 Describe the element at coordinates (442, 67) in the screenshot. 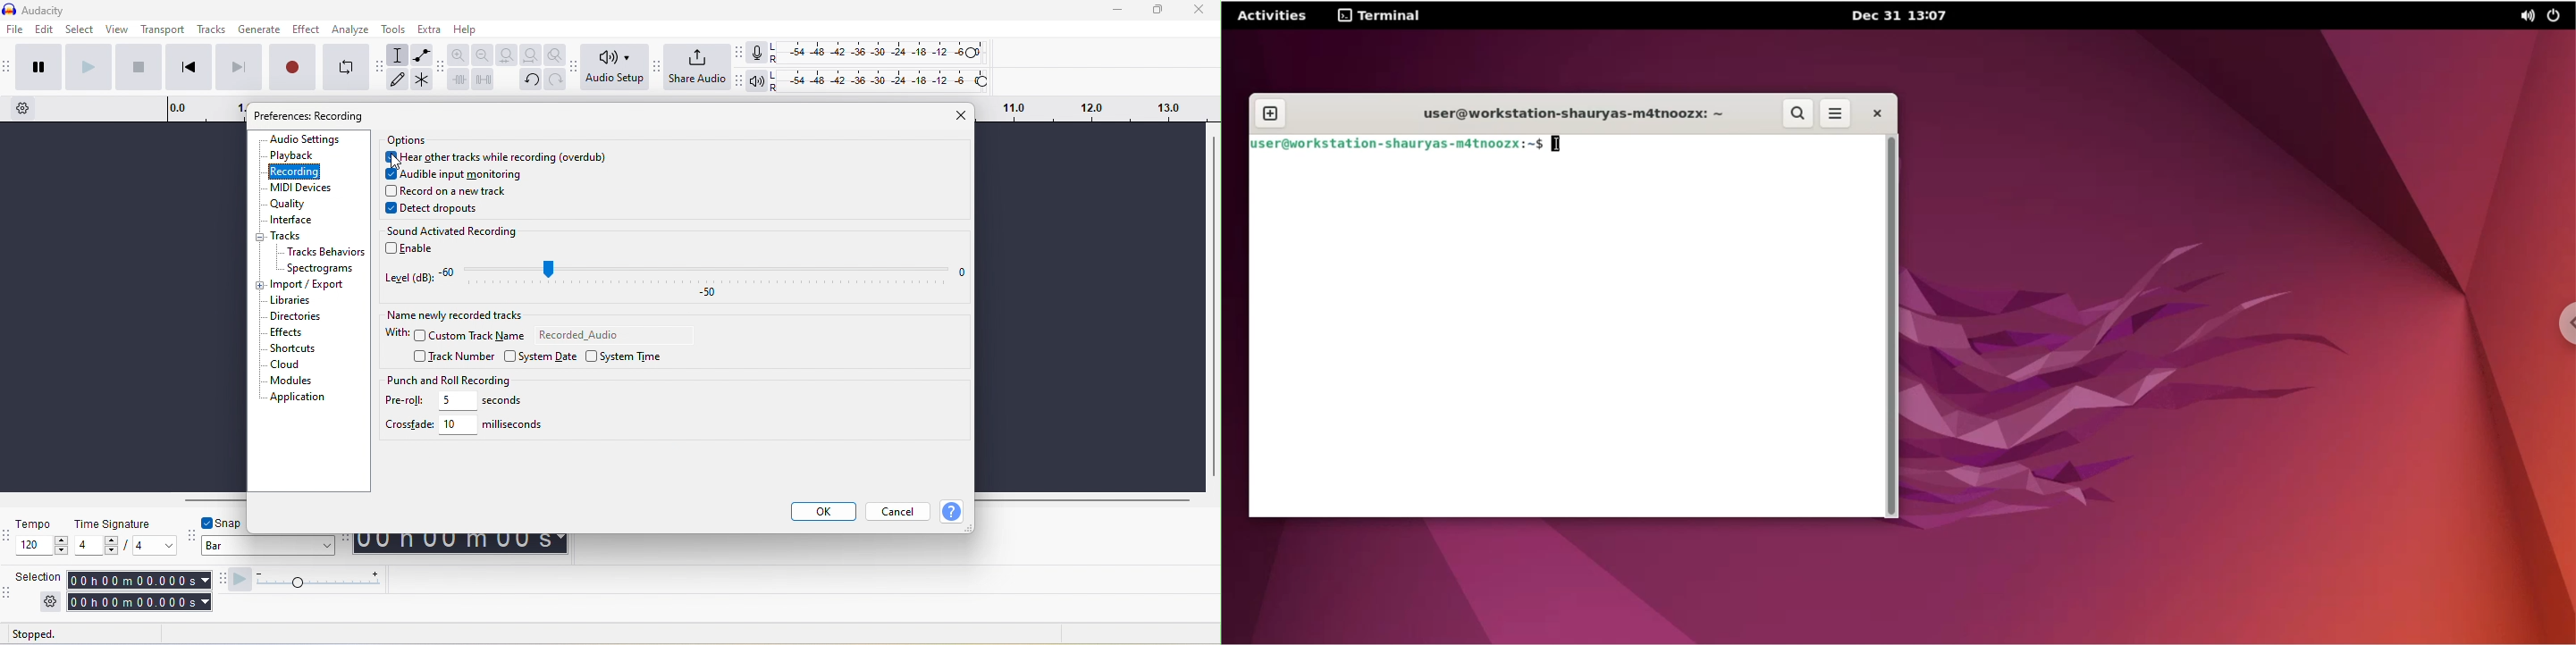

I see `audacity edit toolbar` at that location.